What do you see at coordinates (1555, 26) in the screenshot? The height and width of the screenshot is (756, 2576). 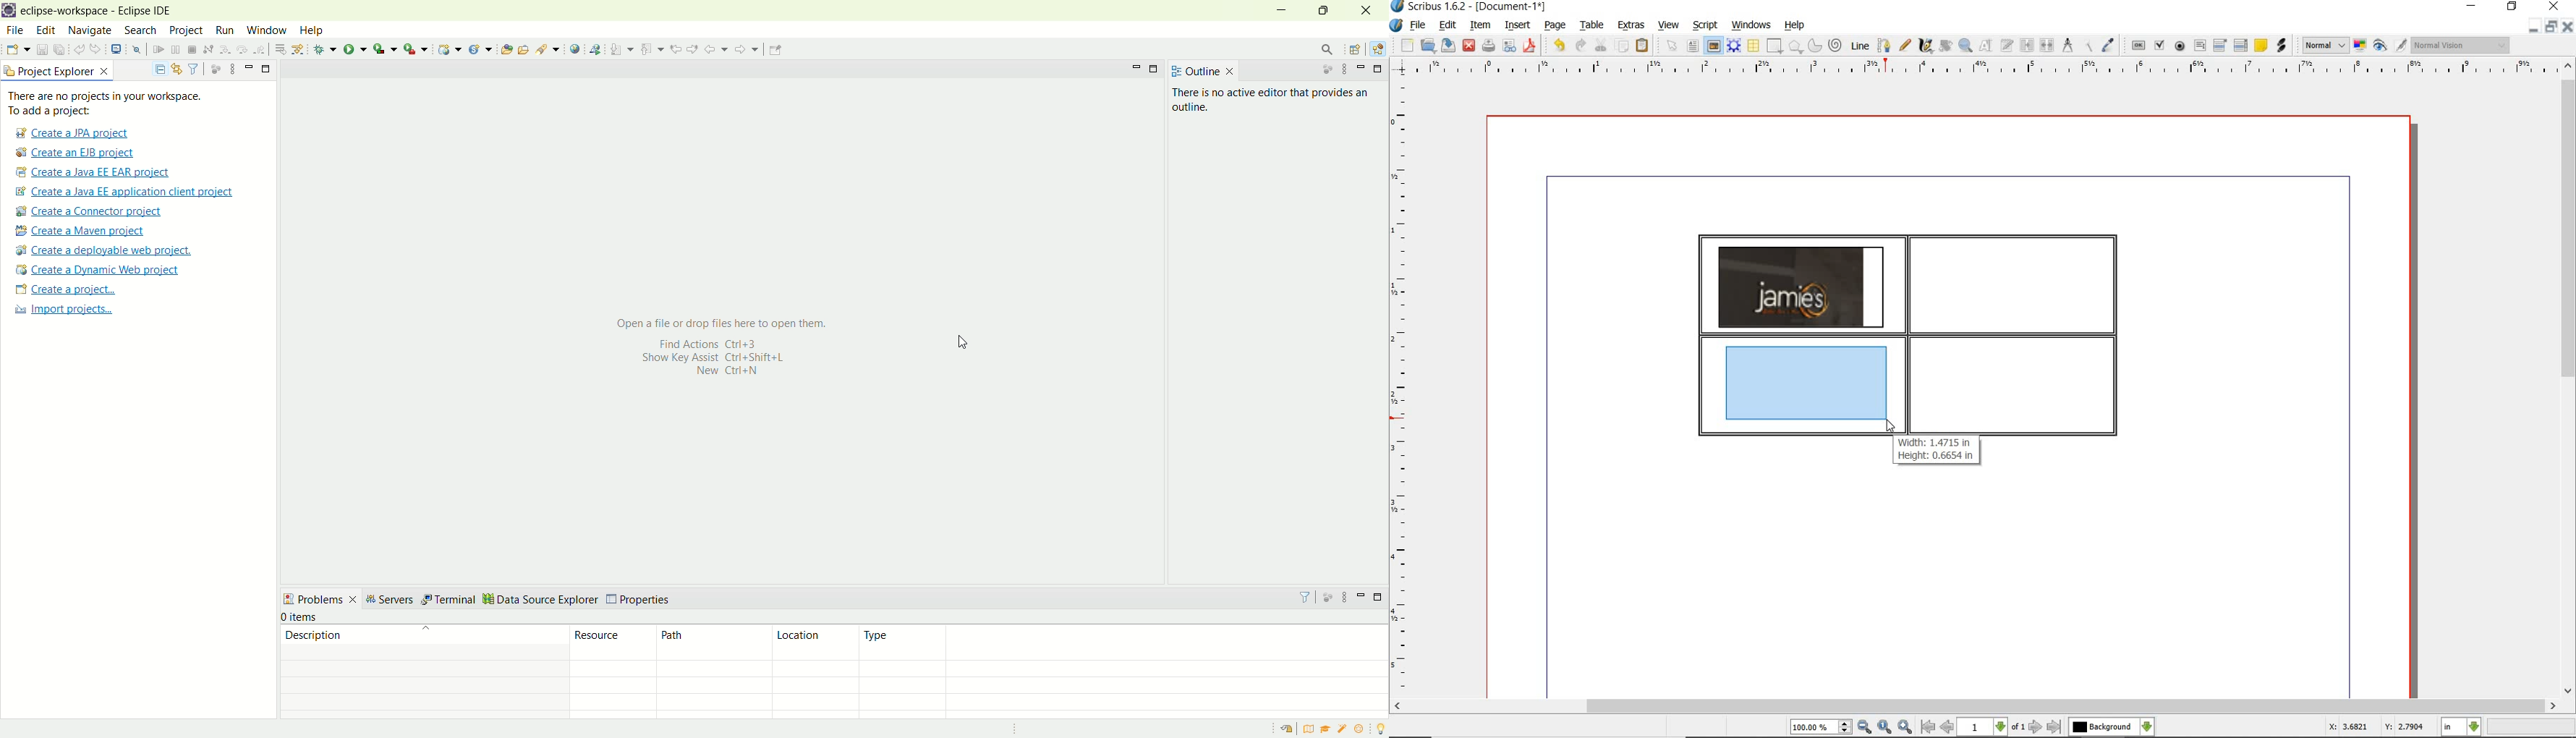 I see `page` at bounding box center [1555, 26].